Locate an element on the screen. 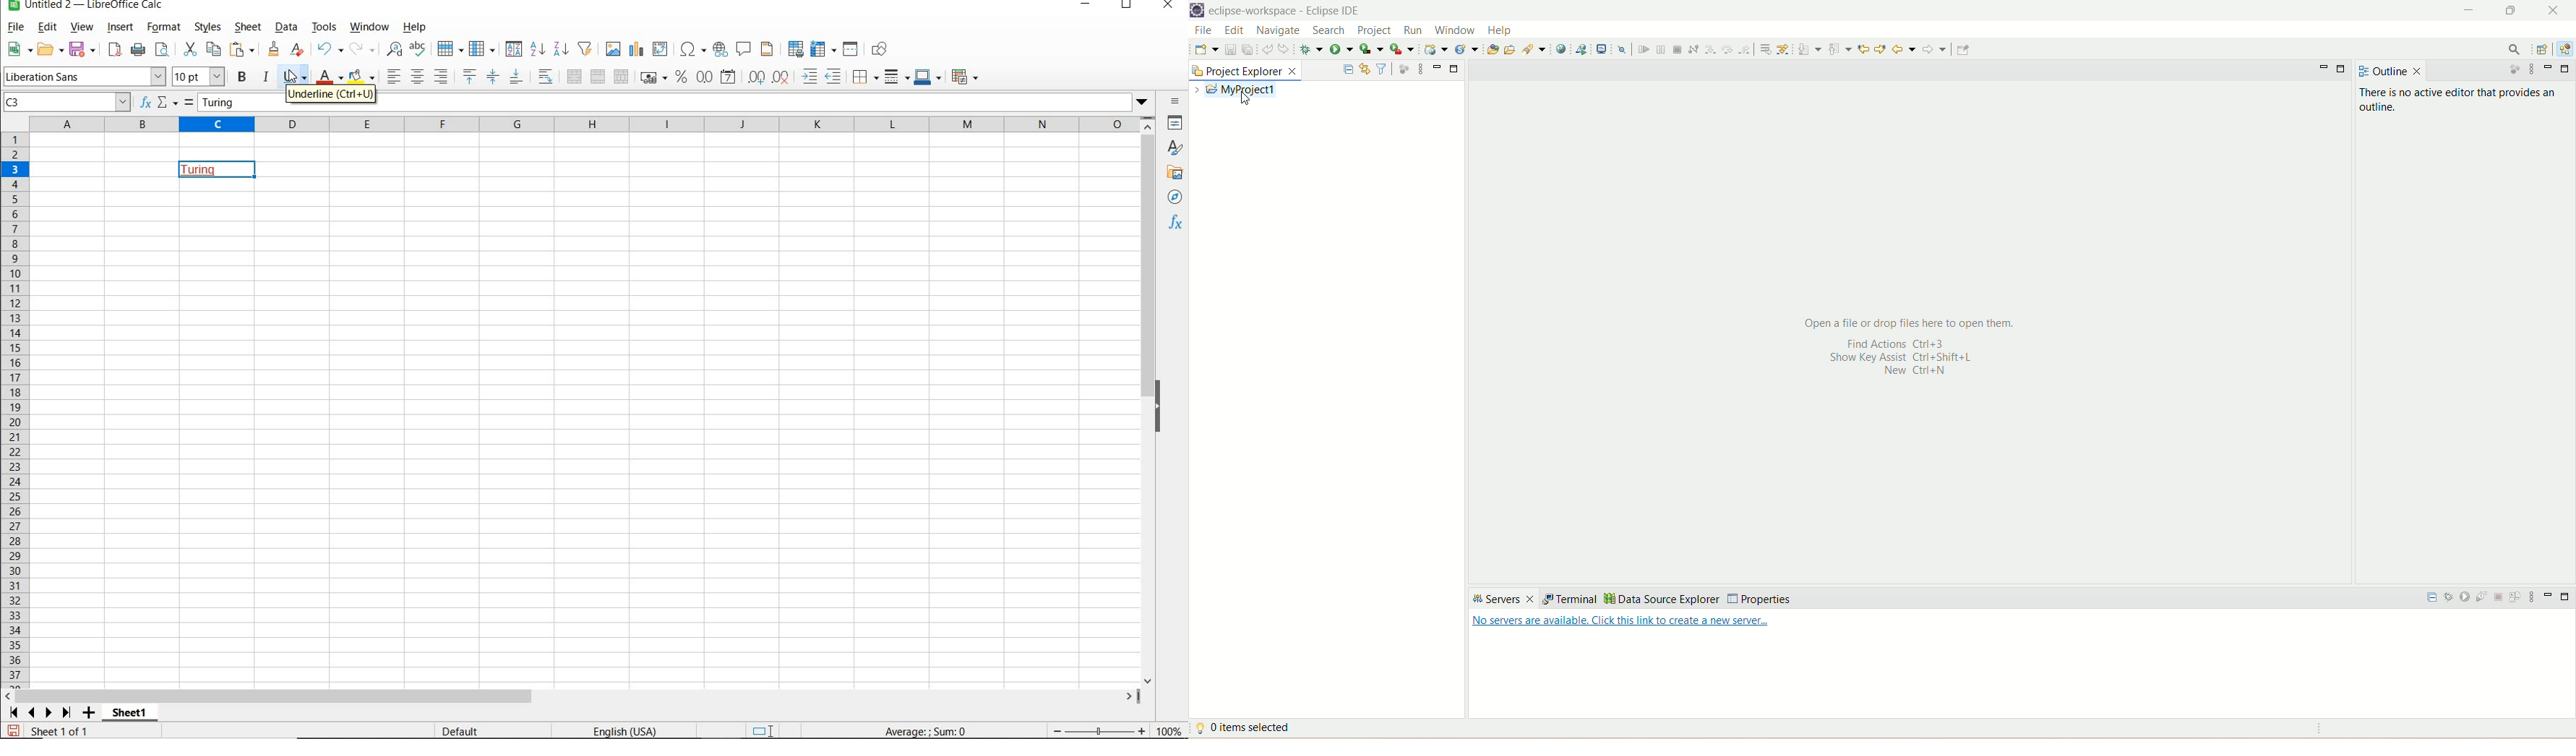 The image size is (2576, 756). previous edit location is located at coordinates (1880, 50).